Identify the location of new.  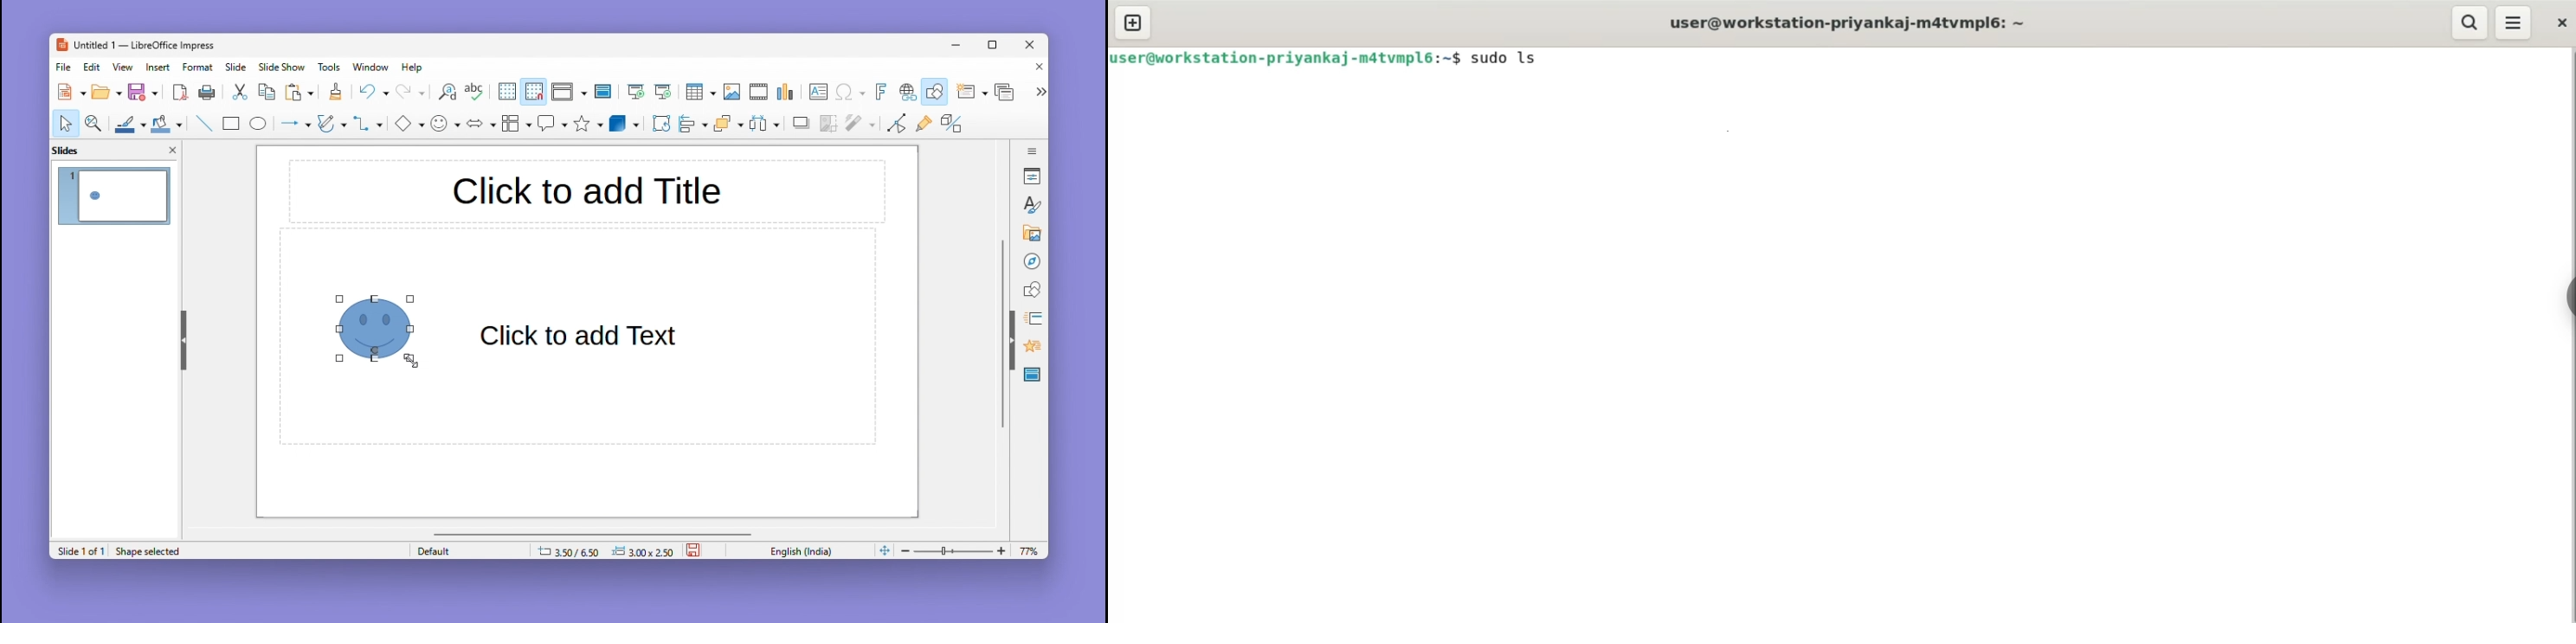
(73, 92).